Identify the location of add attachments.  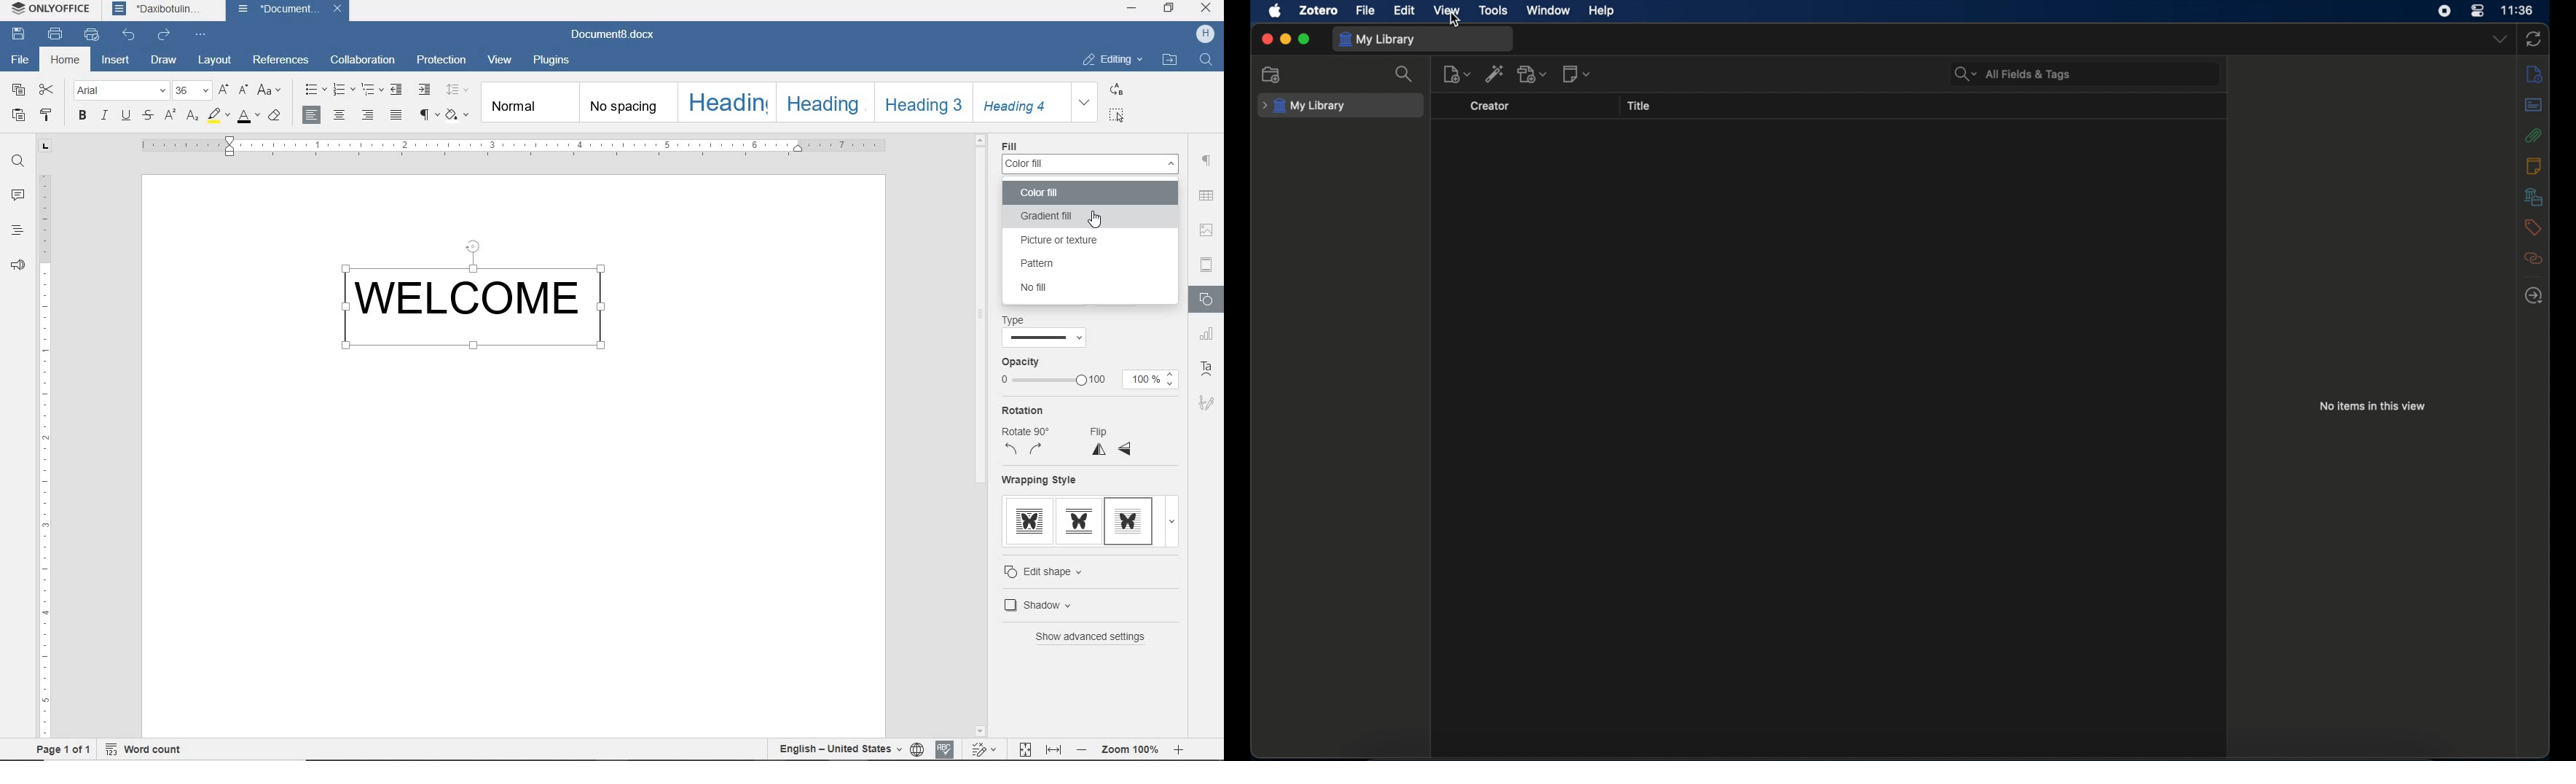
(1533, 75).